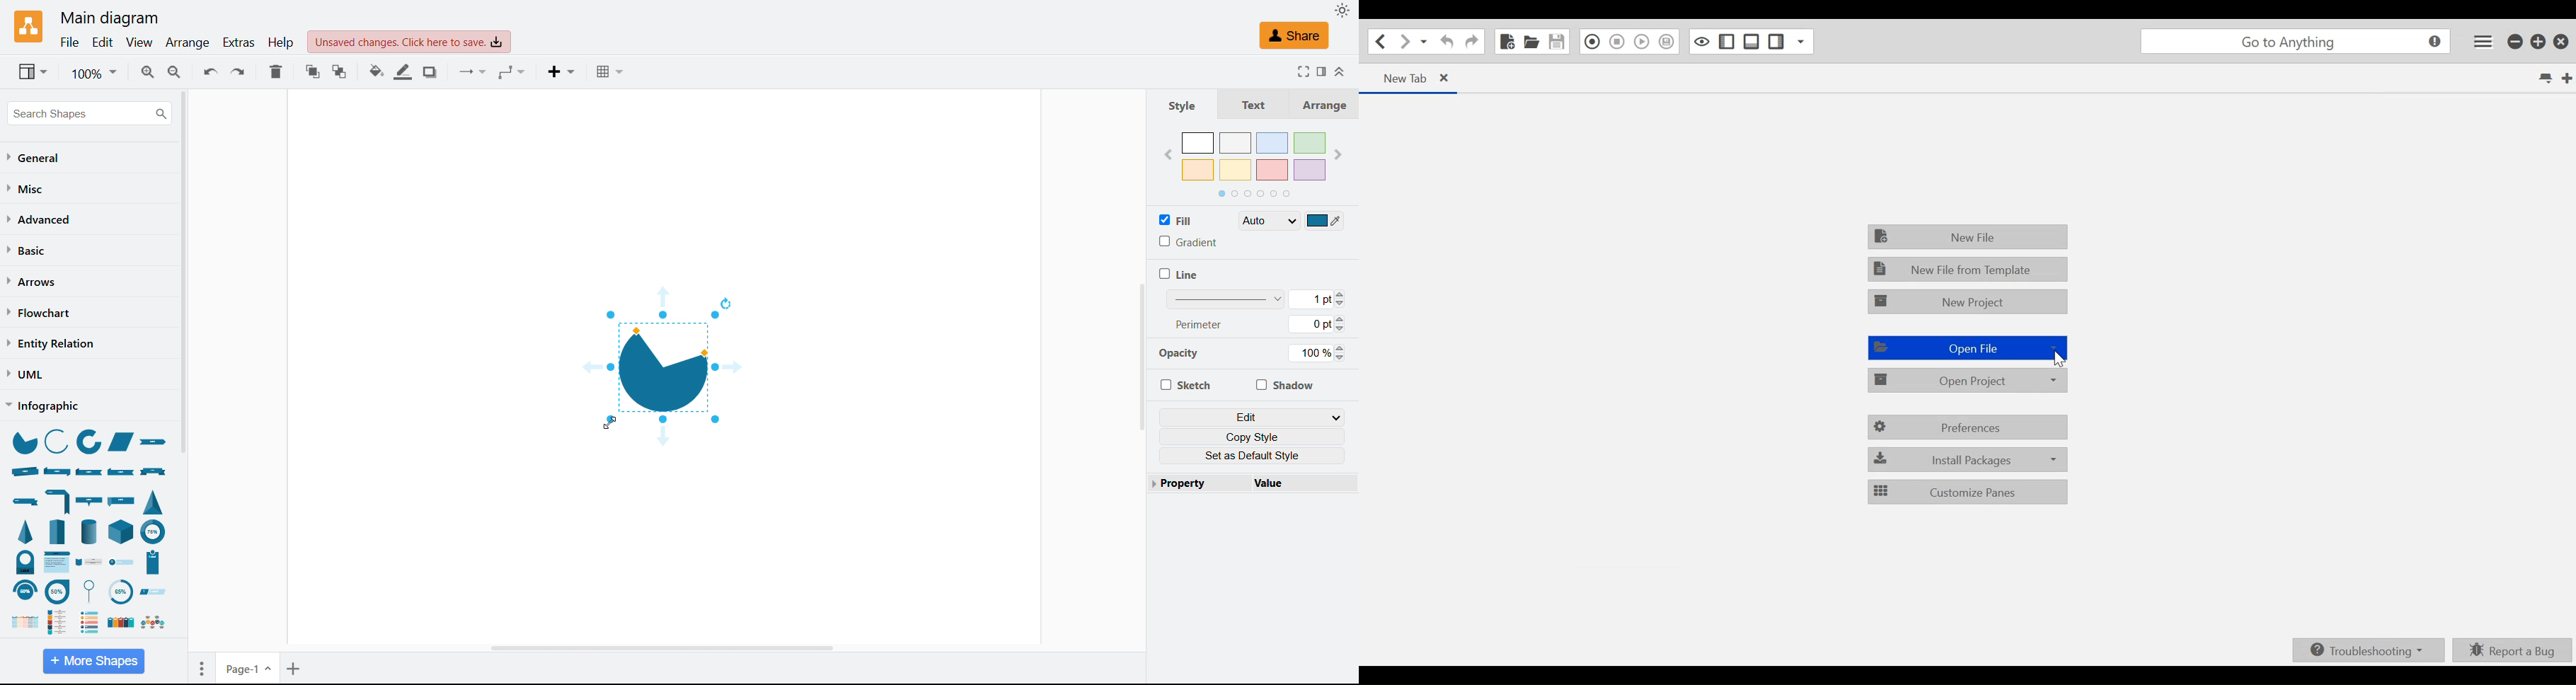 The width and height of the screenshot is (2576, 700). Describe the element at coordinates (662, 296) in the screenshot. I see `Guide arrows ` at that location.